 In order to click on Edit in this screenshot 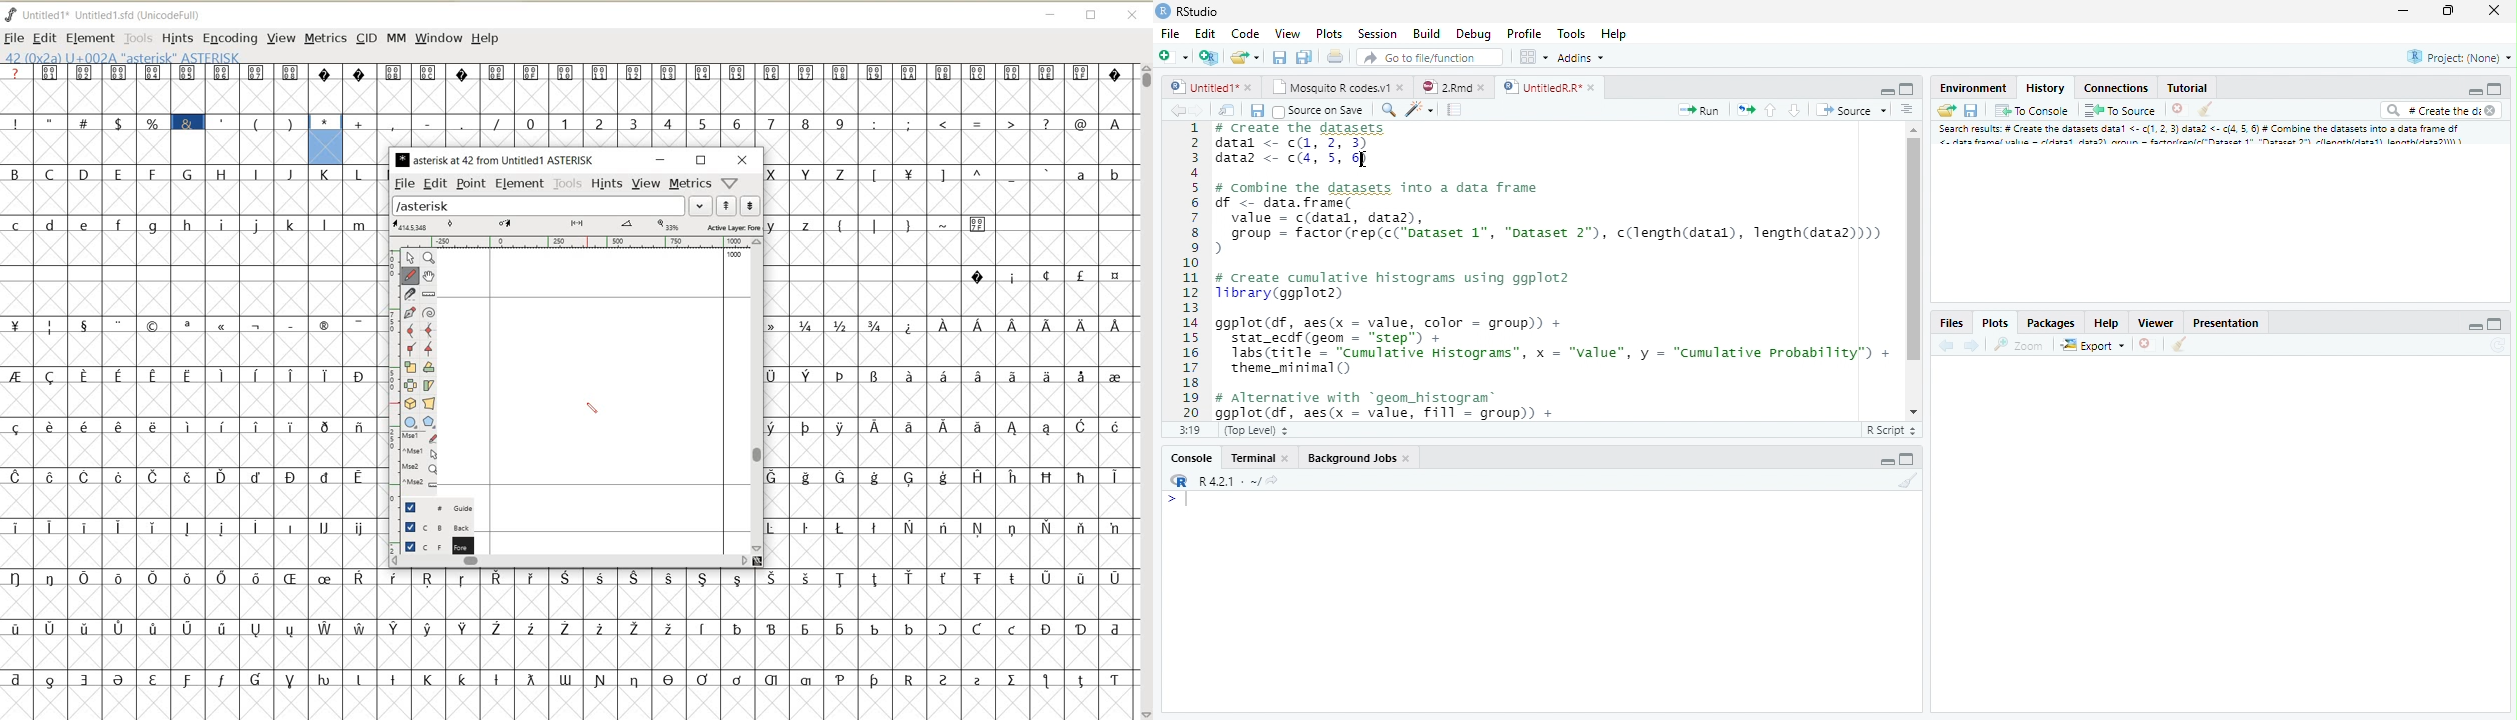, I will do `click(1206, 35)`.